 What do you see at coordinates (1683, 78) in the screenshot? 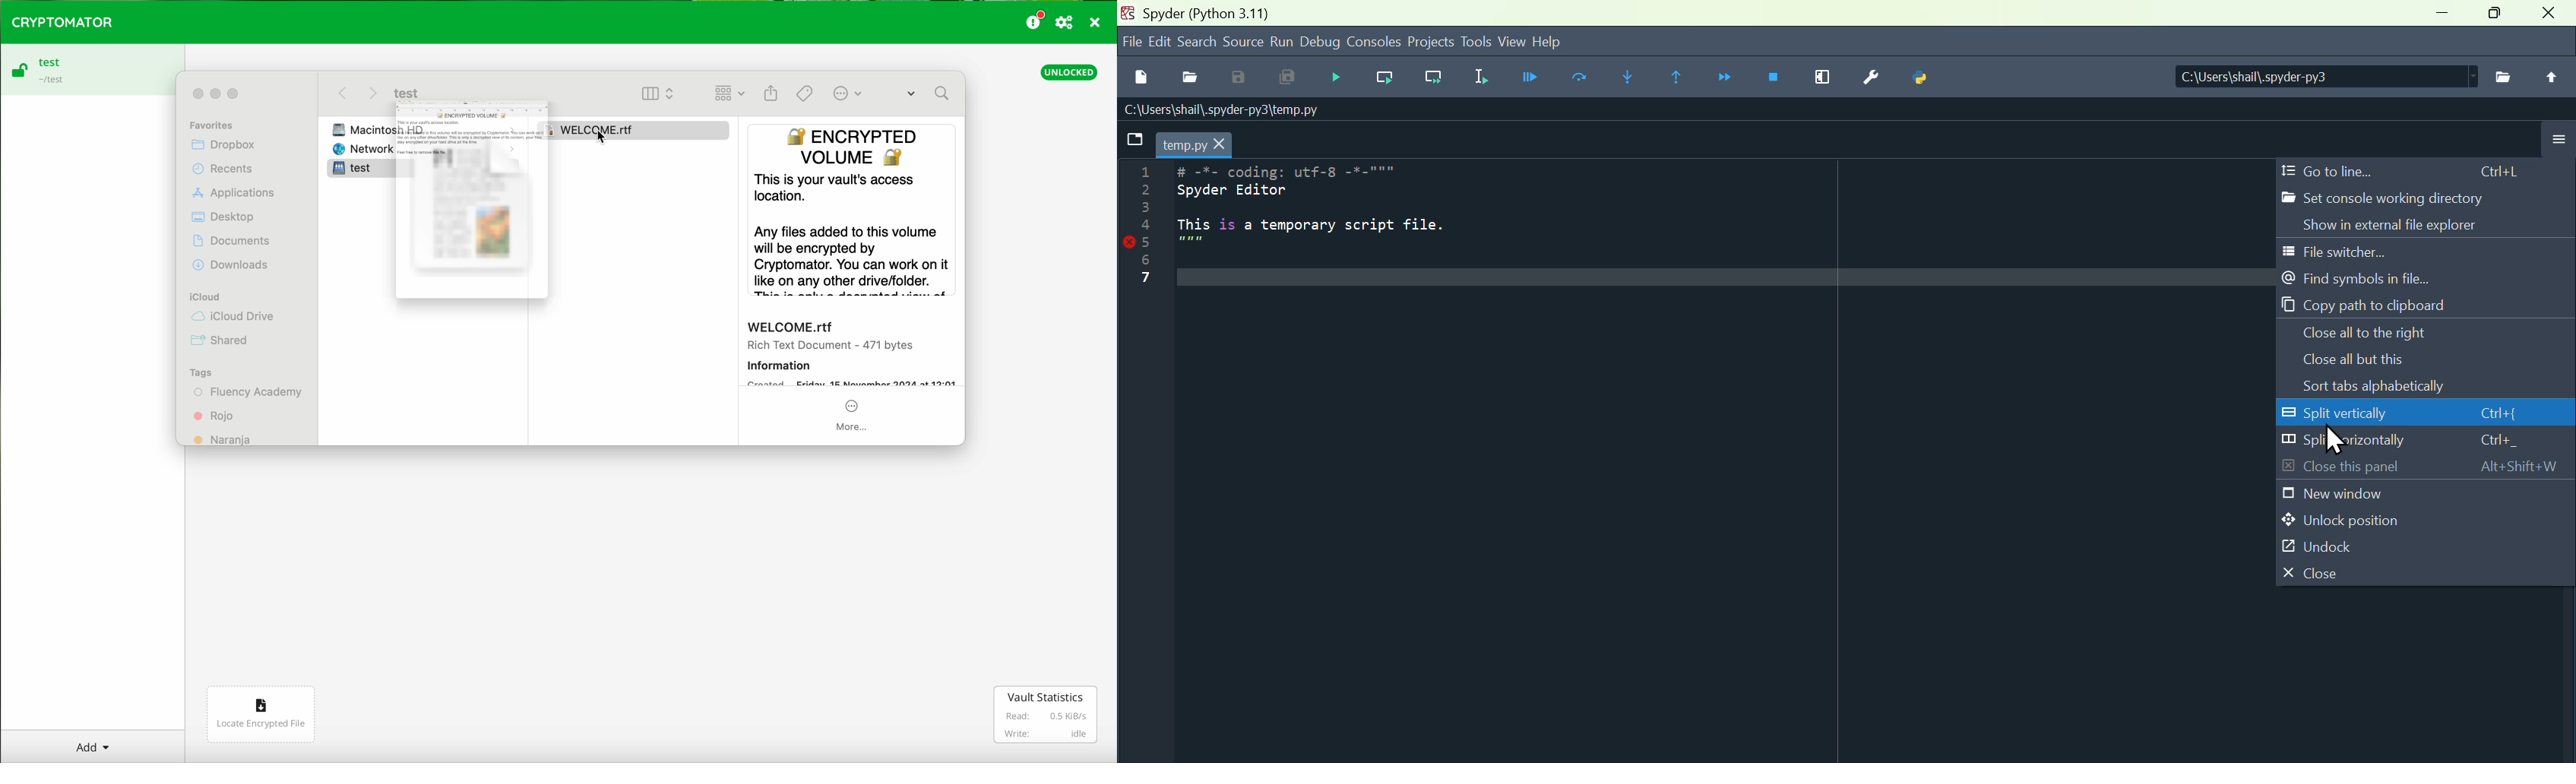
I see `execute until same function return` at bounding box center [1683, 78].